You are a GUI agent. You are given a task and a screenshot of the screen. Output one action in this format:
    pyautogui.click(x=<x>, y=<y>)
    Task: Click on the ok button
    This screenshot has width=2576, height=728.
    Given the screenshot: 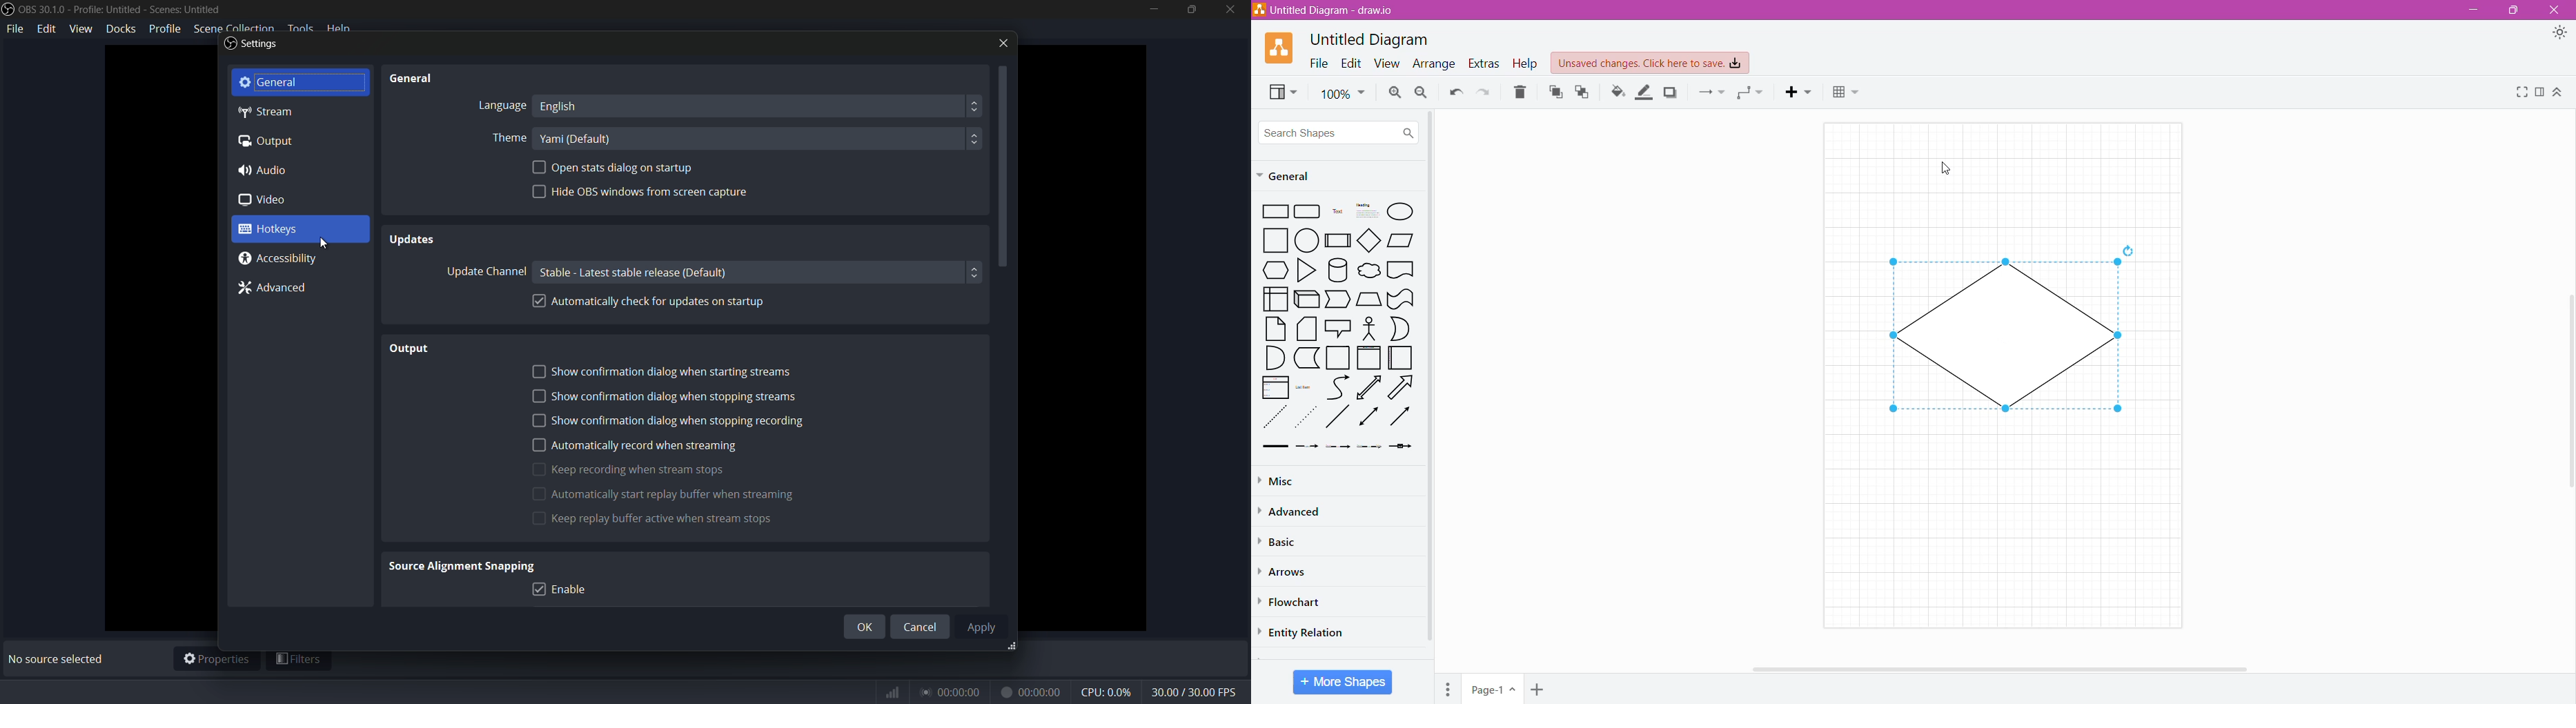 What is the action you would take?
    pyautogui.click(x=864, y=628)
    